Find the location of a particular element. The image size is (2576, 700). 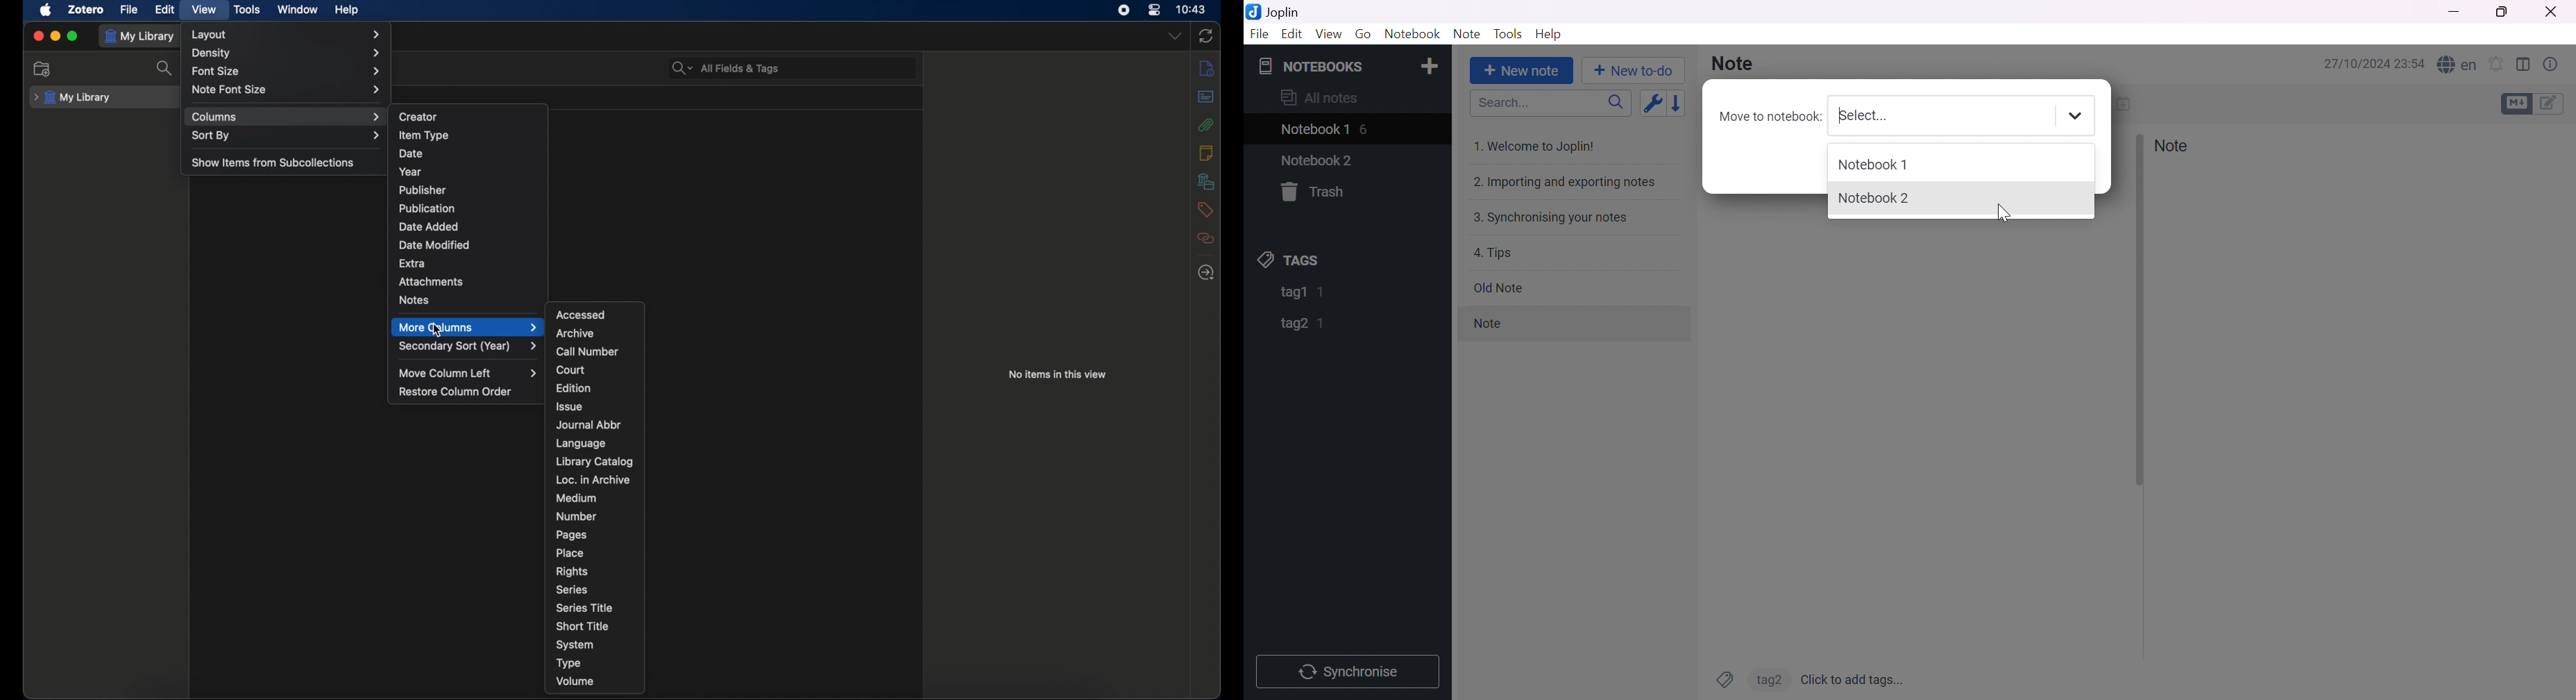

search is located at coordinates (166, 68).